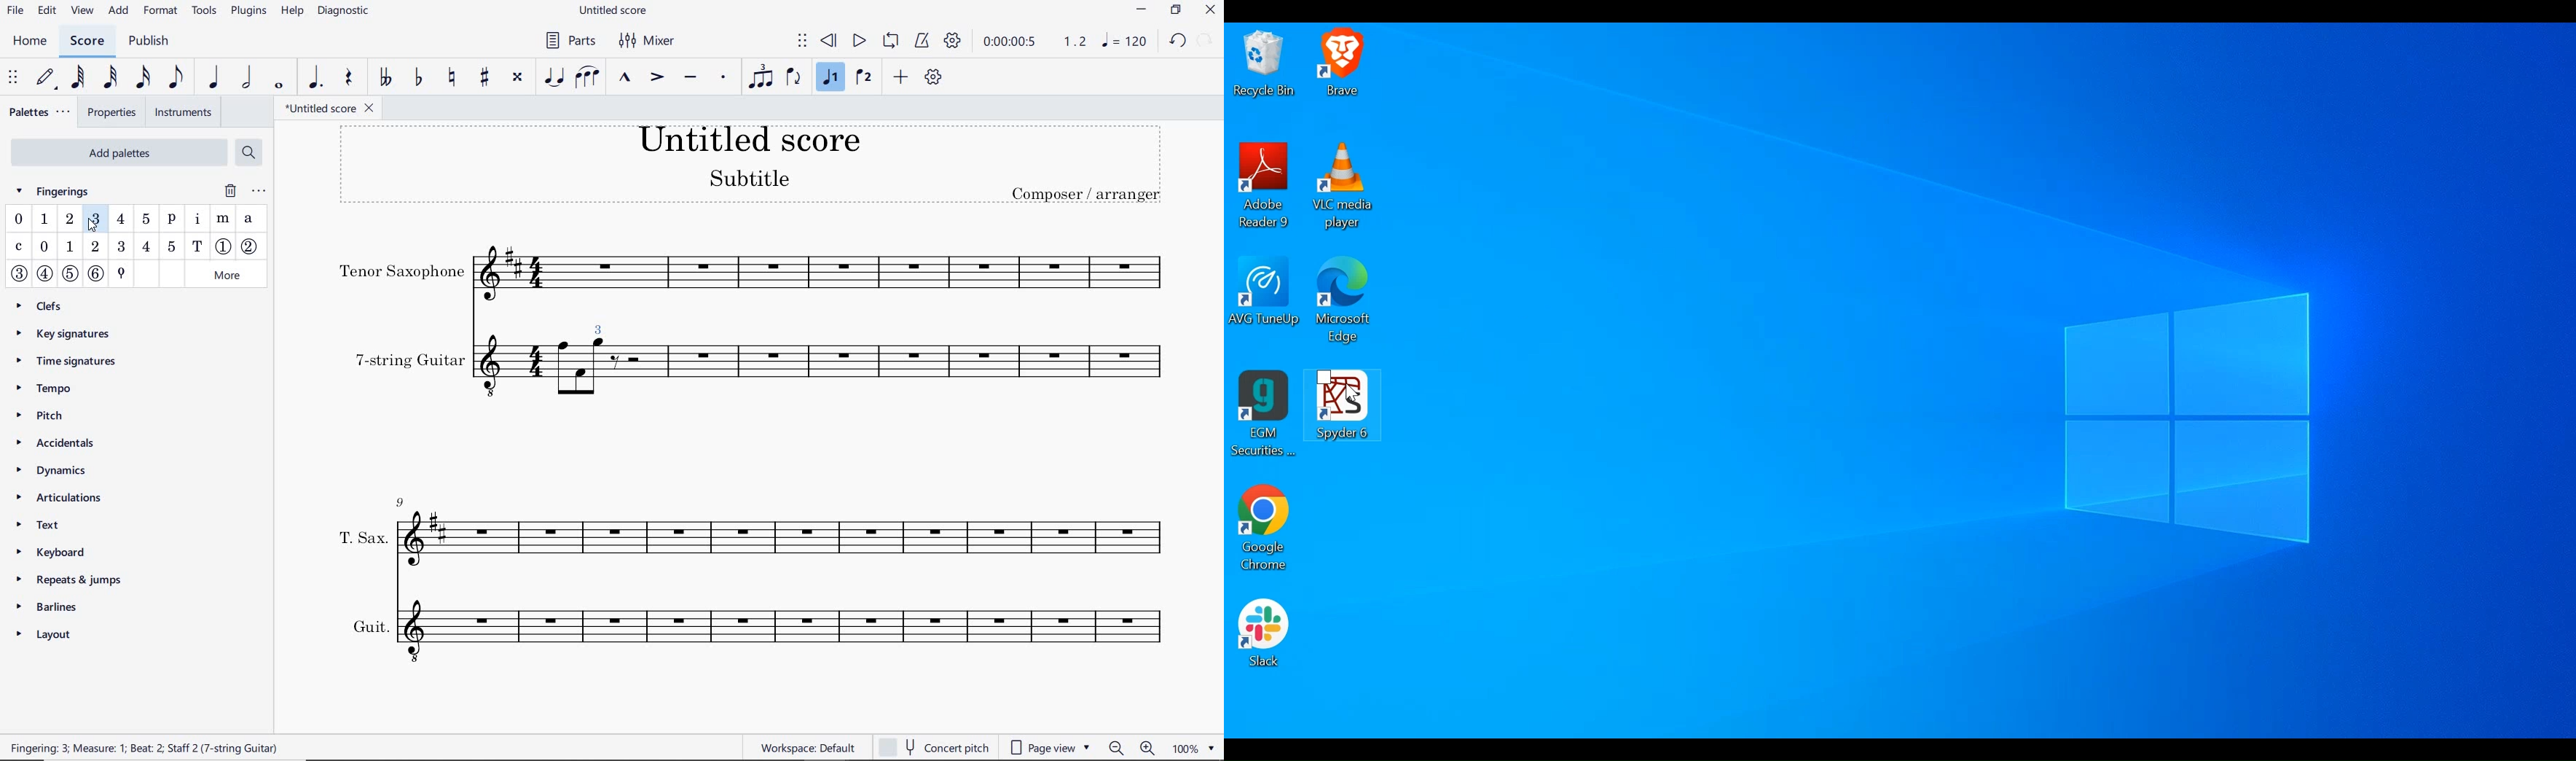 This screenshot has width=2576, height=784. I want to click on INSTRUMENTS, so click(183, 112).